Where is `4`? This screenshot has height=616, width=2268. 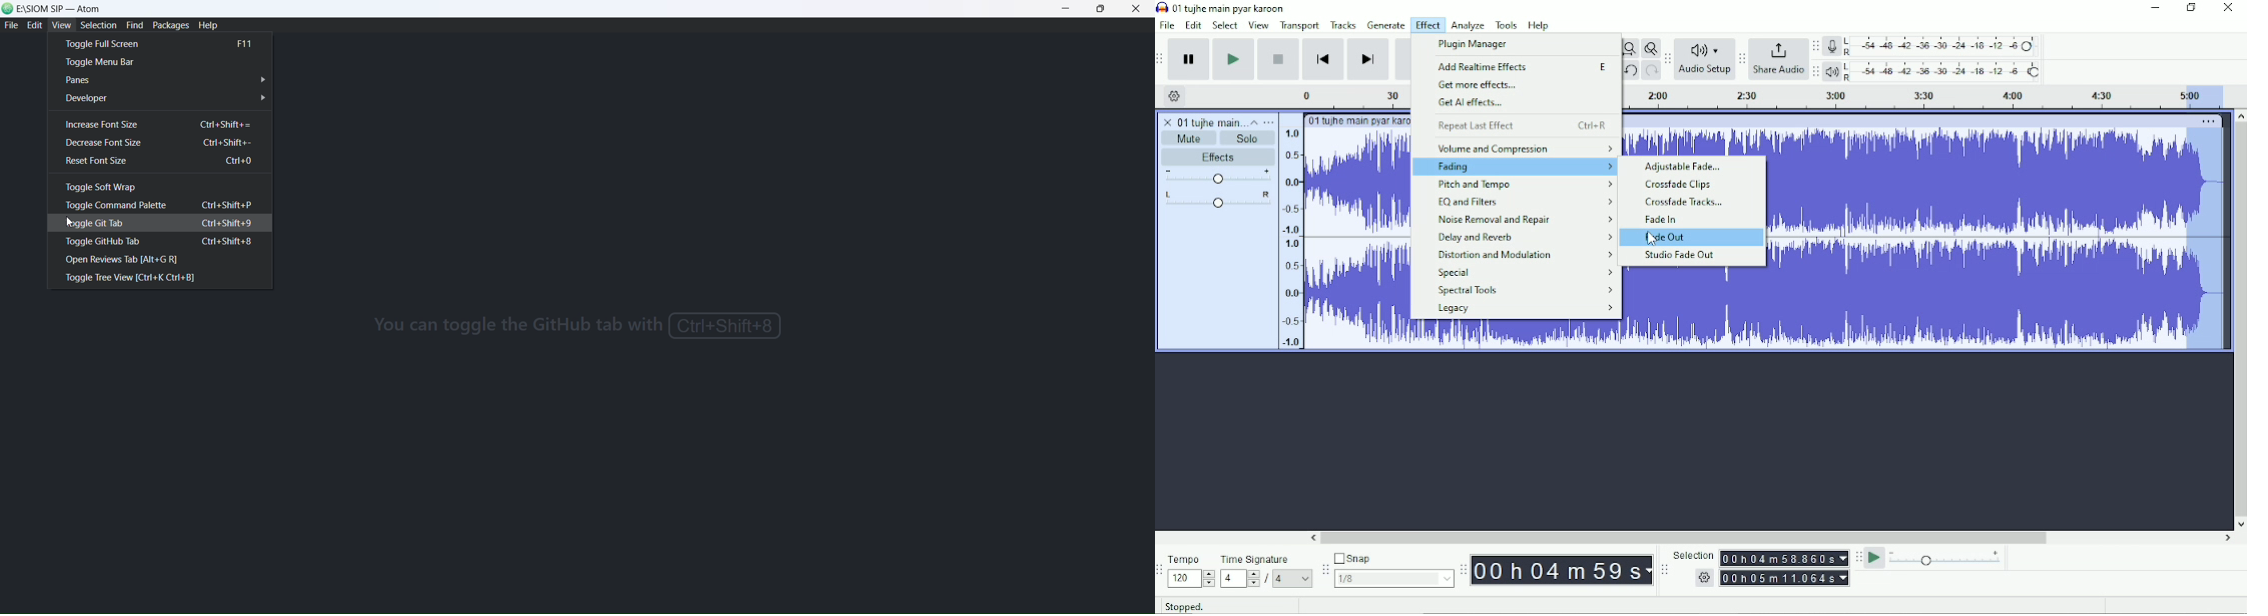
4 is located at coordinates (1239, 580).